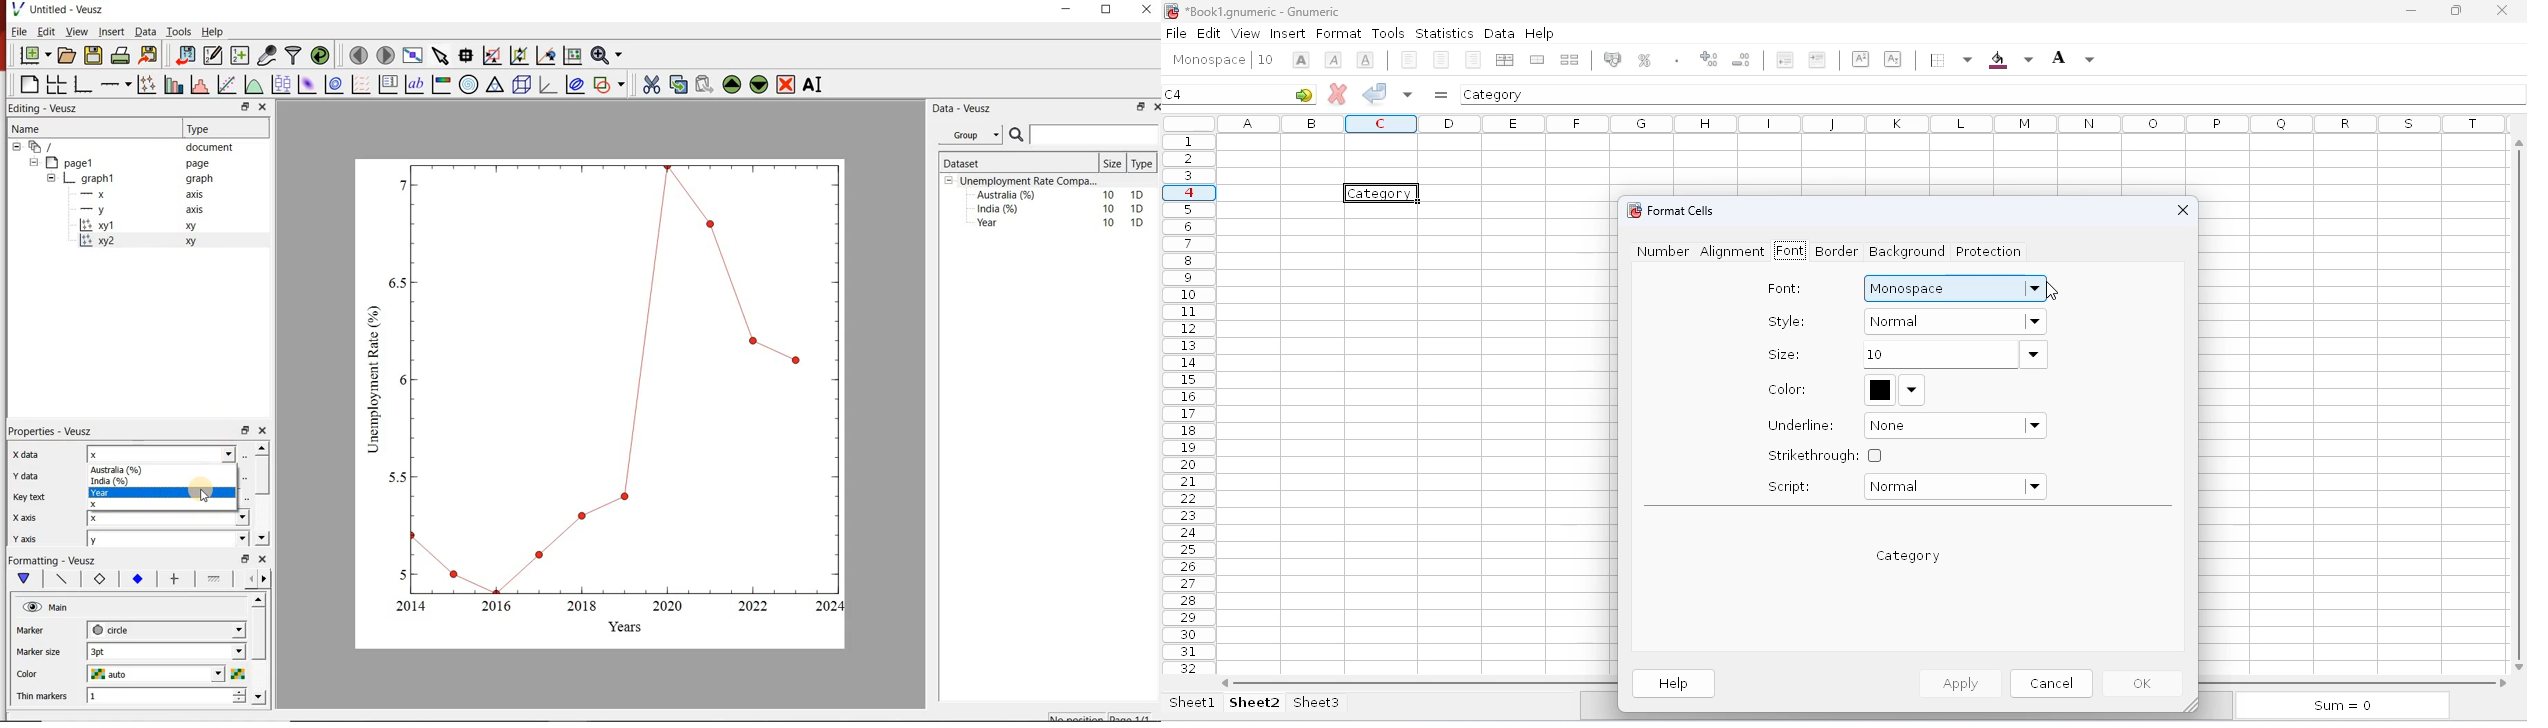 The width and height of the screenshot is (2548, 728). I want to click on edit and enter new datasets, so click(214, 54).